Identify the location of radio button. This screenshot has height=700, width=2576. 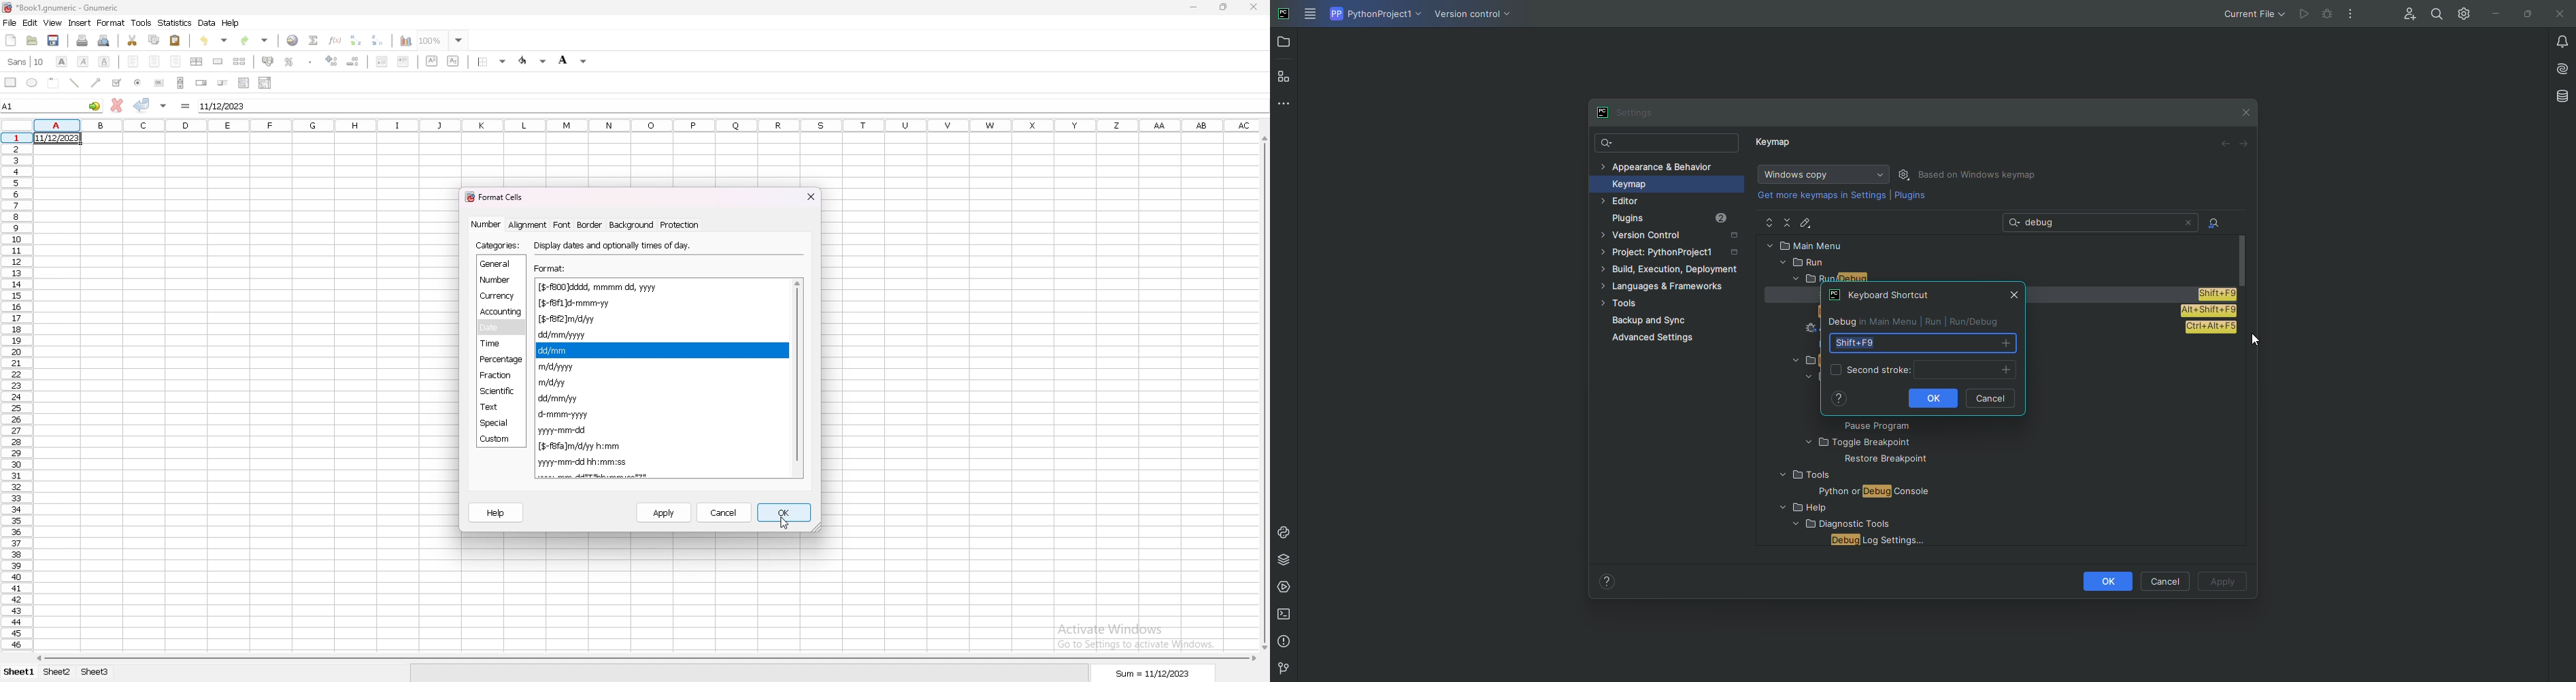
(138, 83).